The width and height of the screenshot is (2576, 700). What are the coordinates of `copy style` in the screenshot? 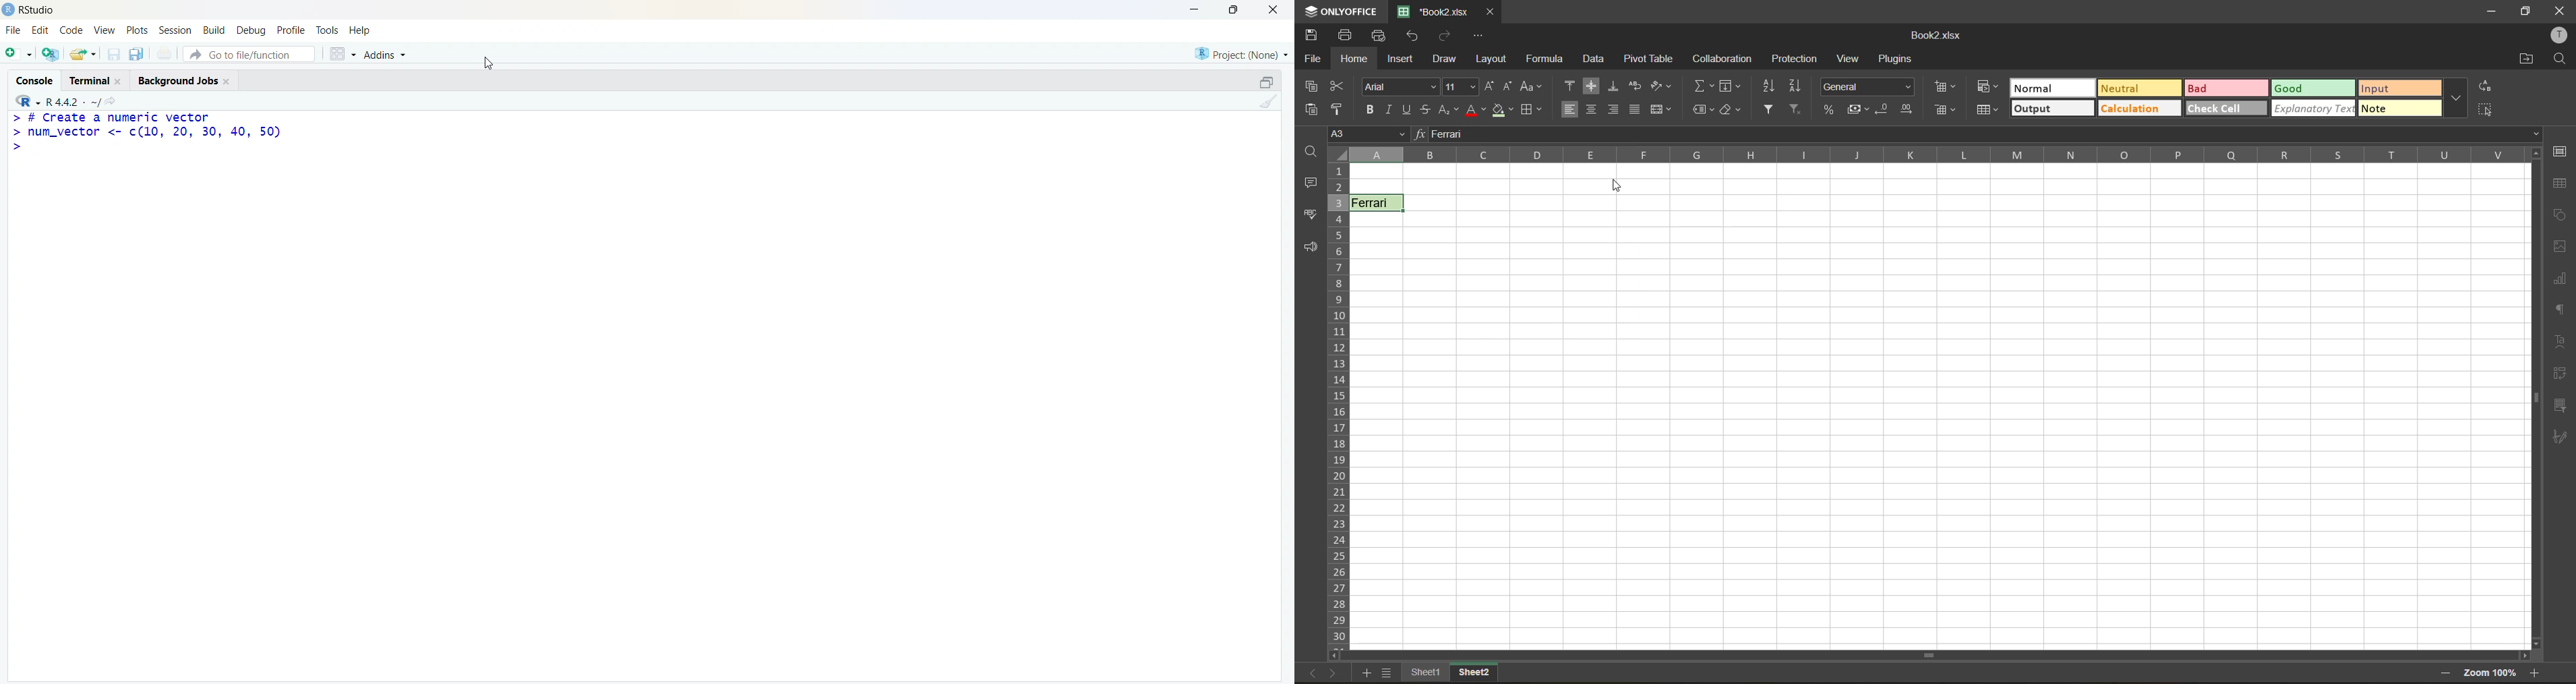 It's located at (1338, 108).